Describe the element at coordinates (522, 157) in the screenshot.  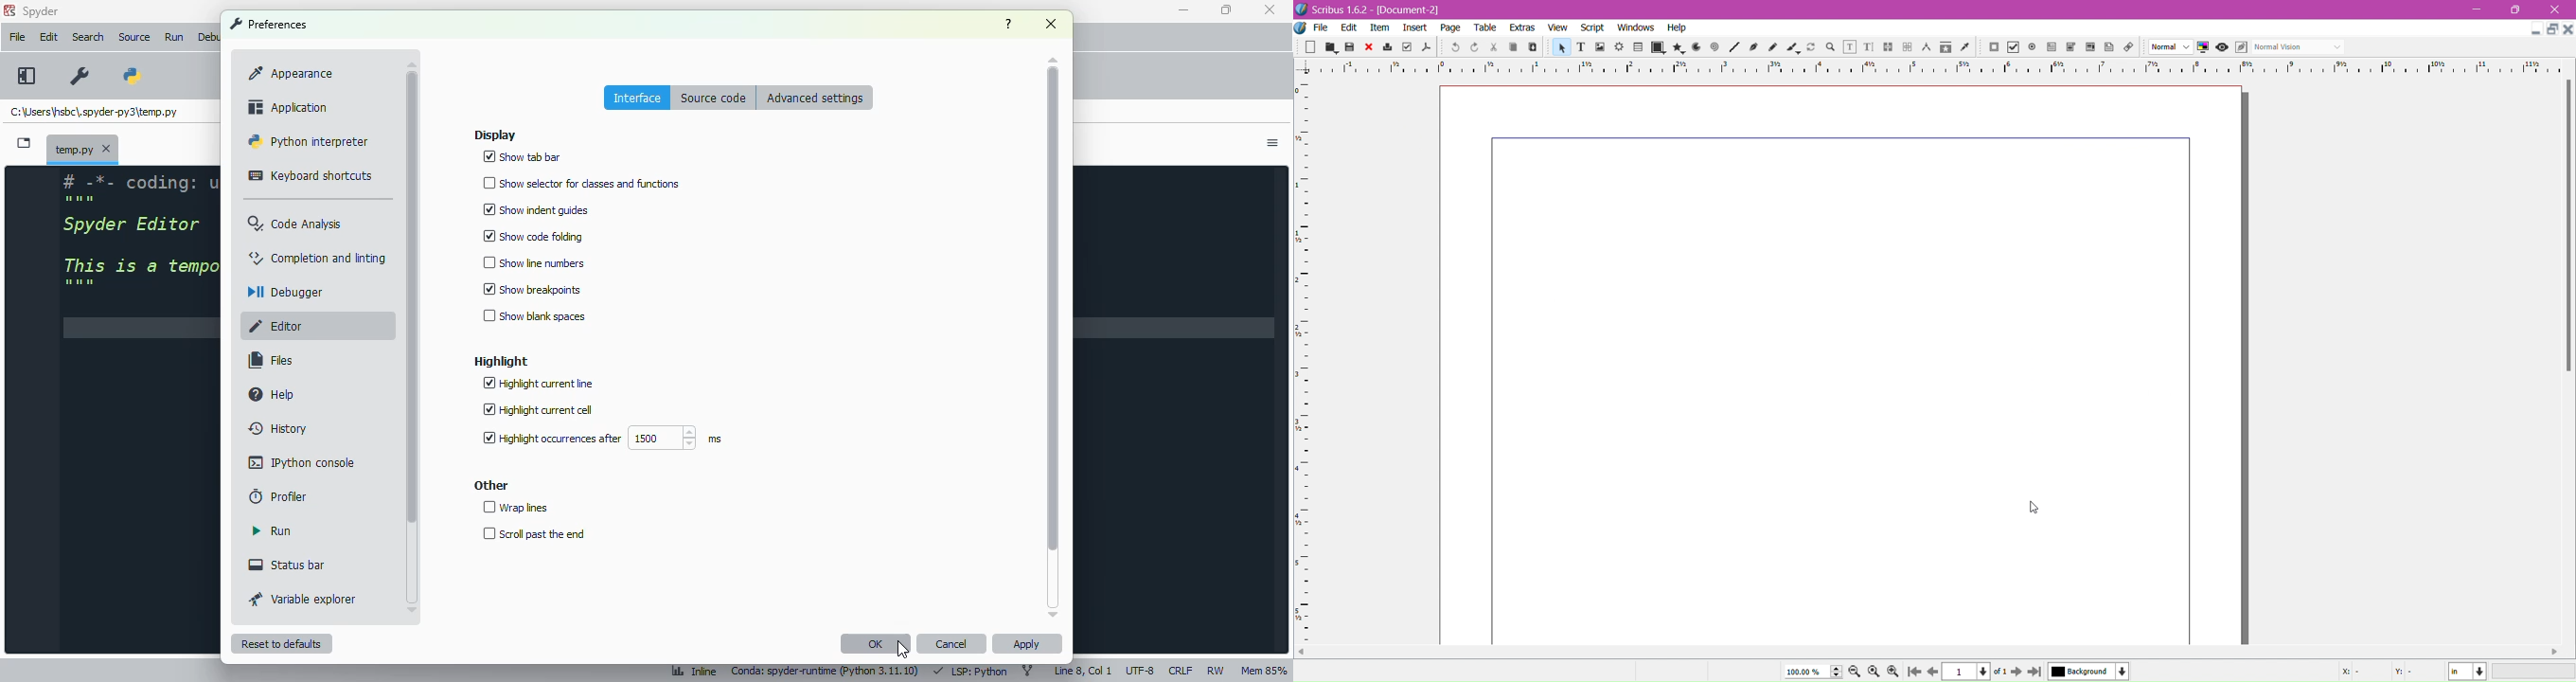
I see `show tab bar` at that location.